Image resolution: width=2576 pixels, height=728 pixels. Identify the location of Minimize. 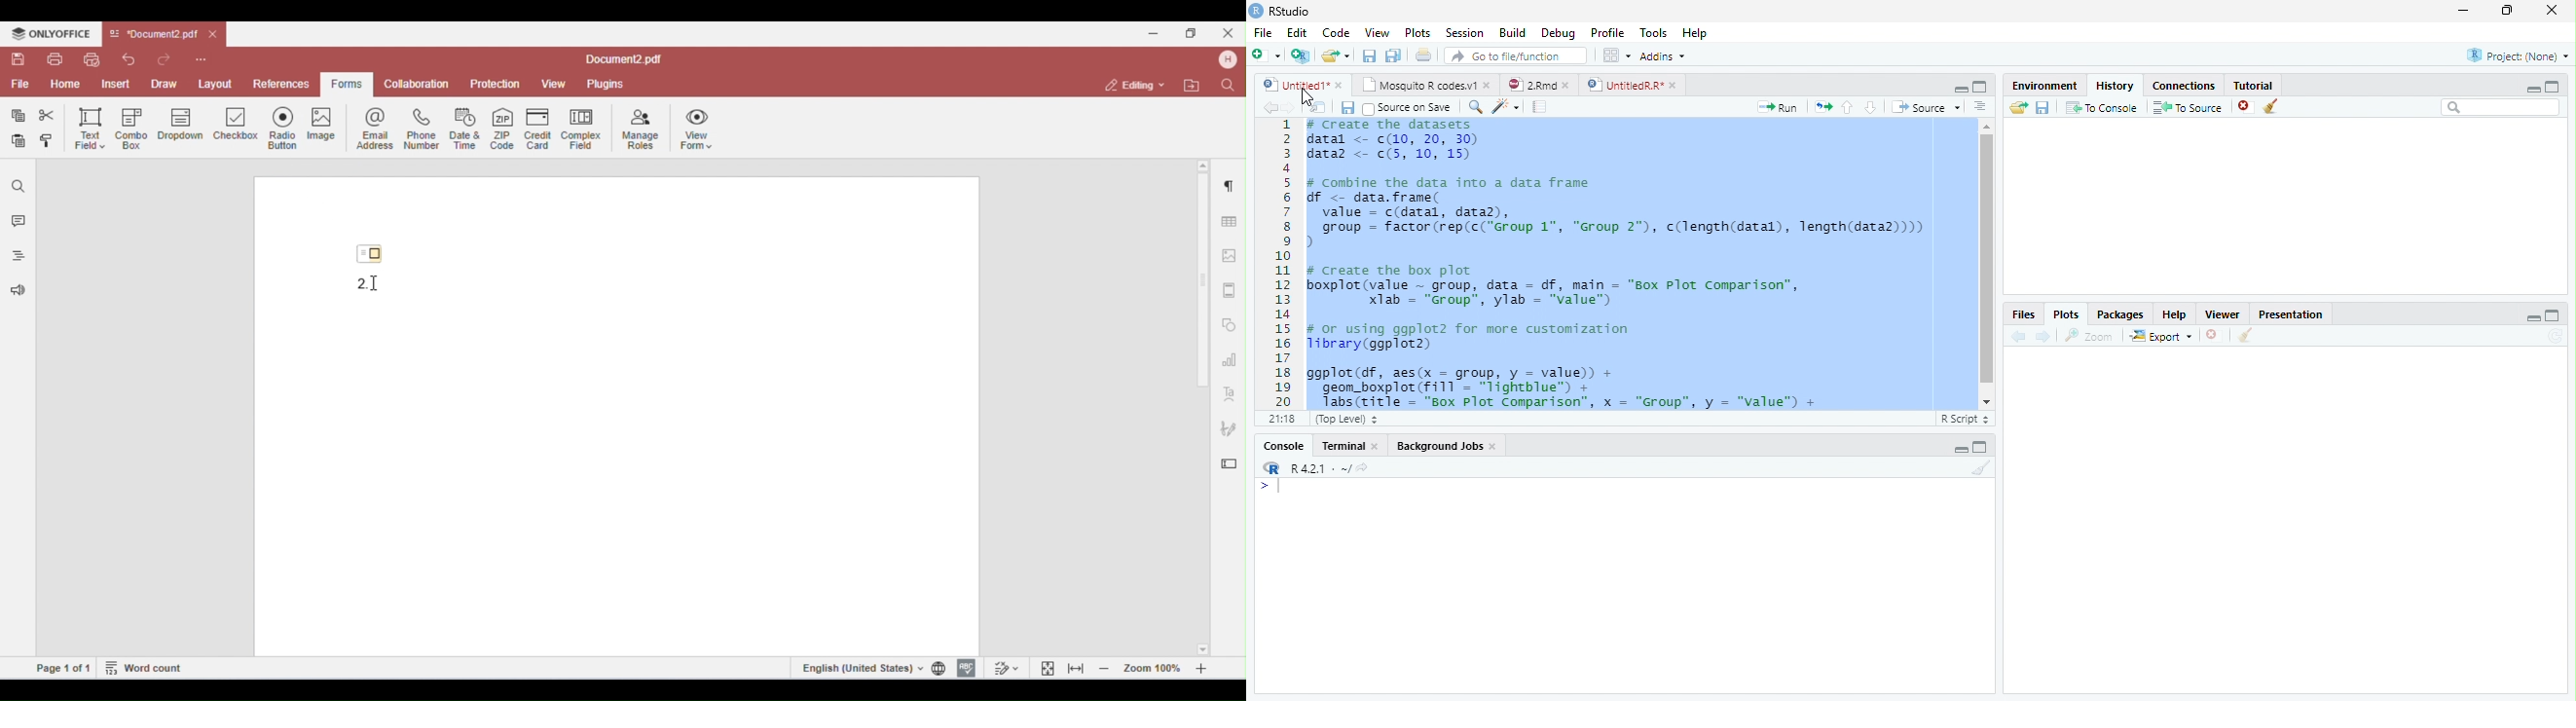
(1960, 90).